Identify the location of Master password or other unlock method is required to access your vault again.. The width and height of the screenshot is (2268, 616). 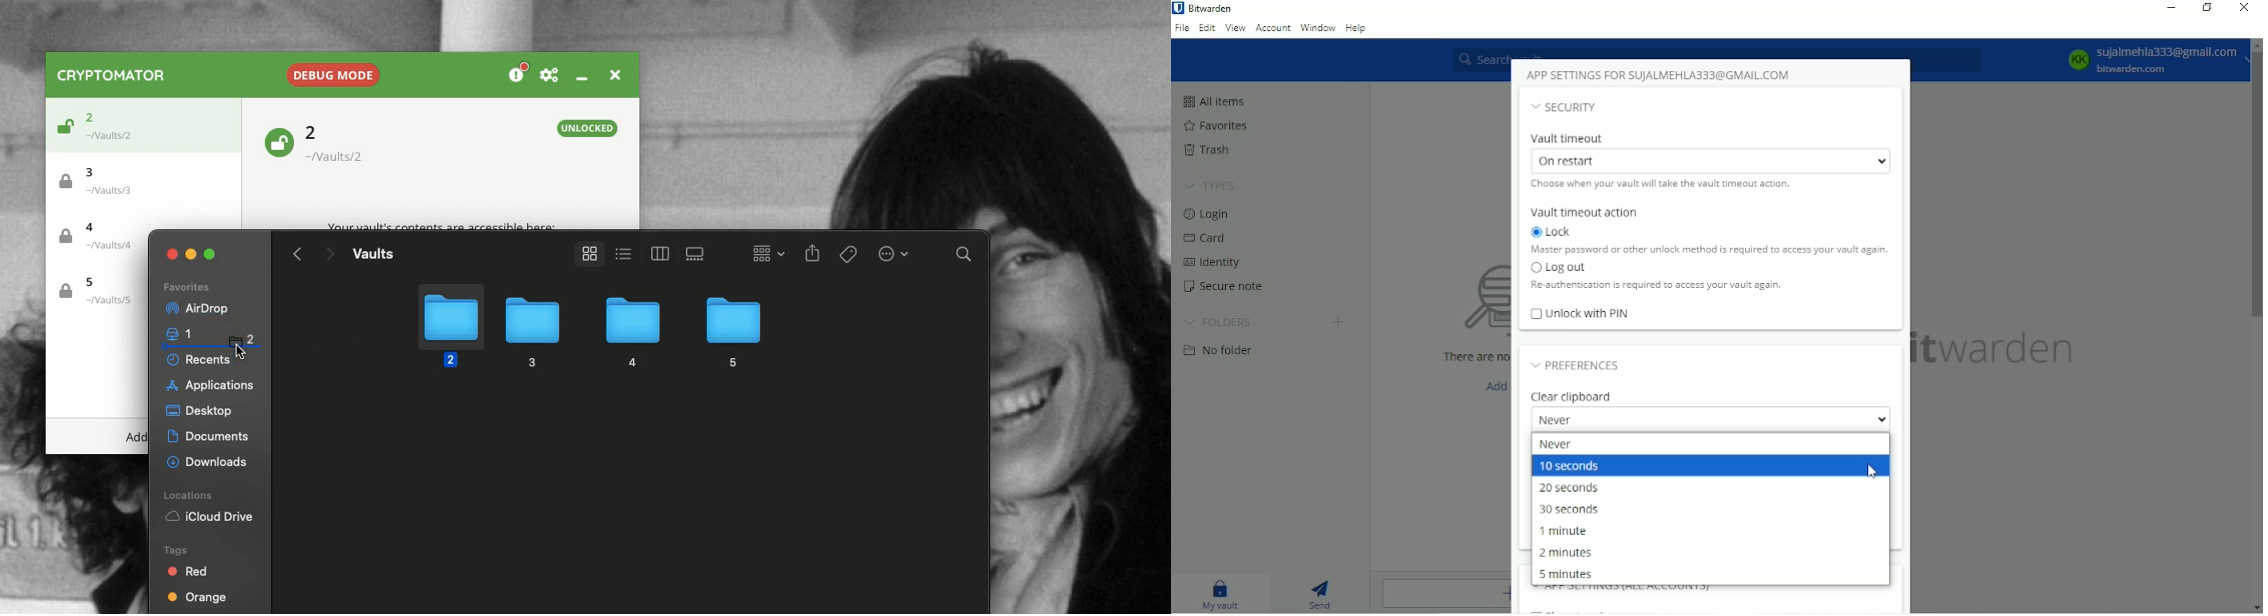
(1711, 250).